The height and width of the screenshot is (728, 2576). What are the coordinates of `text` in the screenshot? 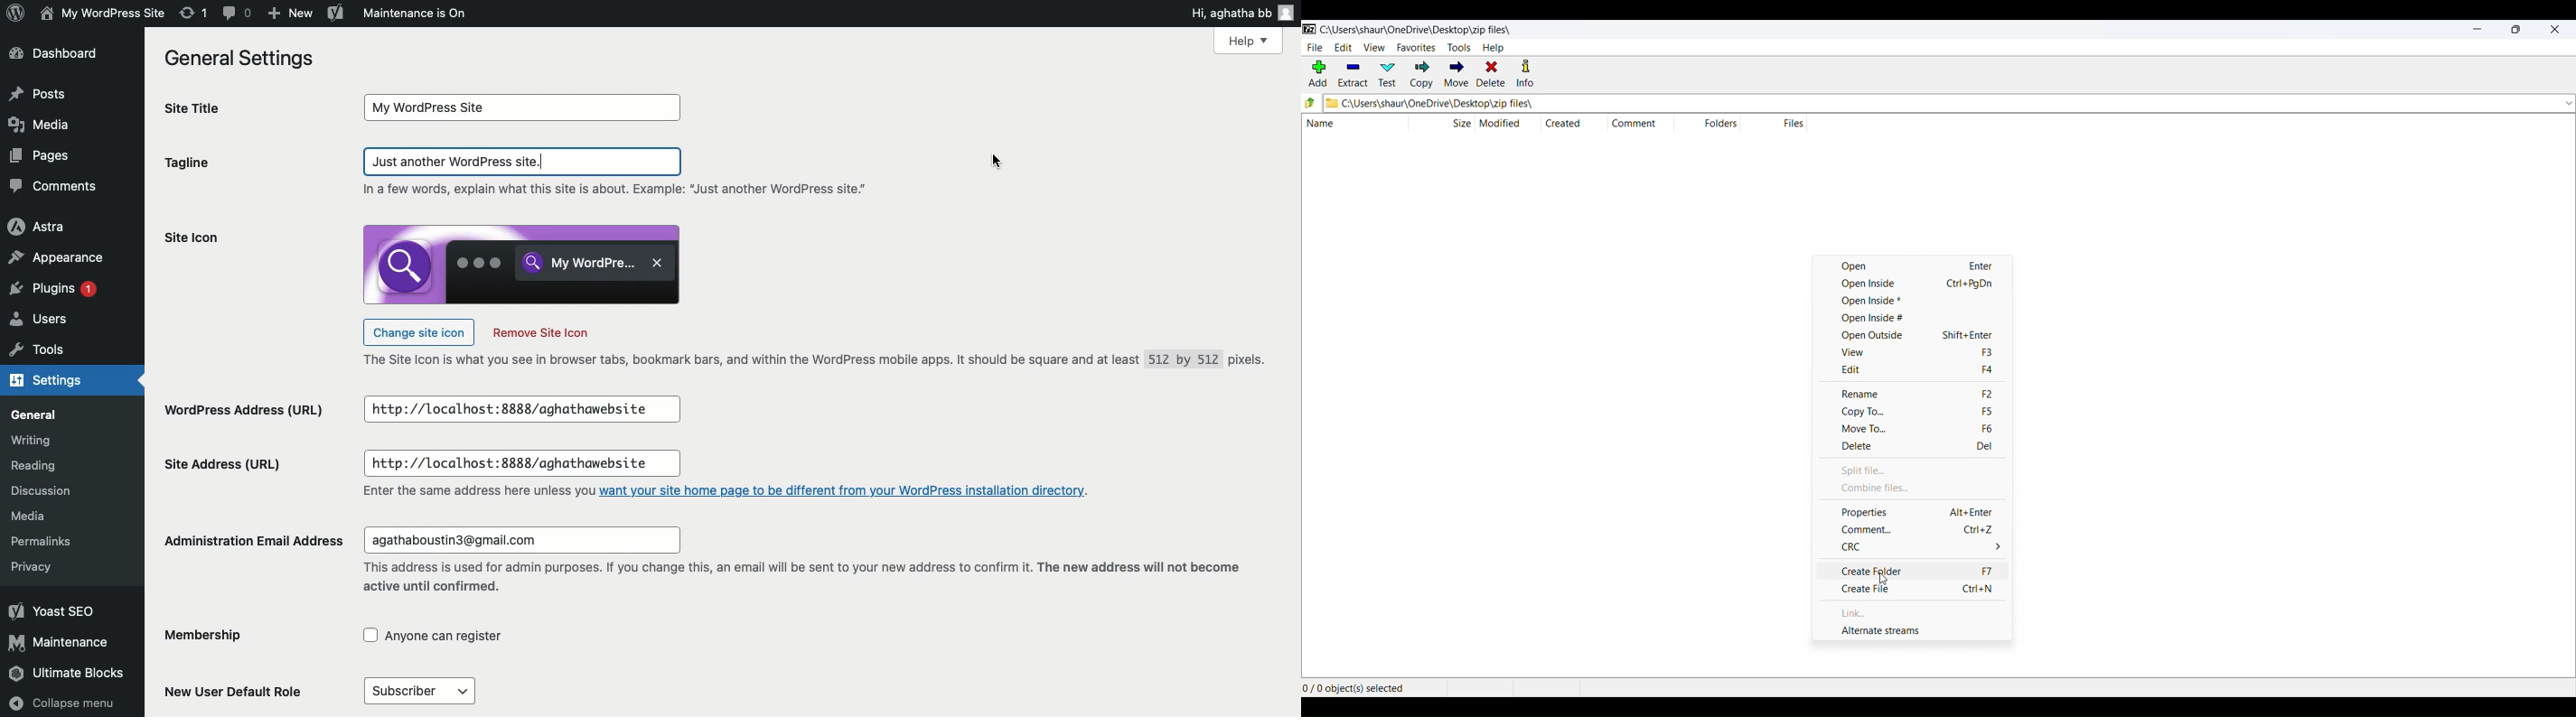 It's located at (621, 191).